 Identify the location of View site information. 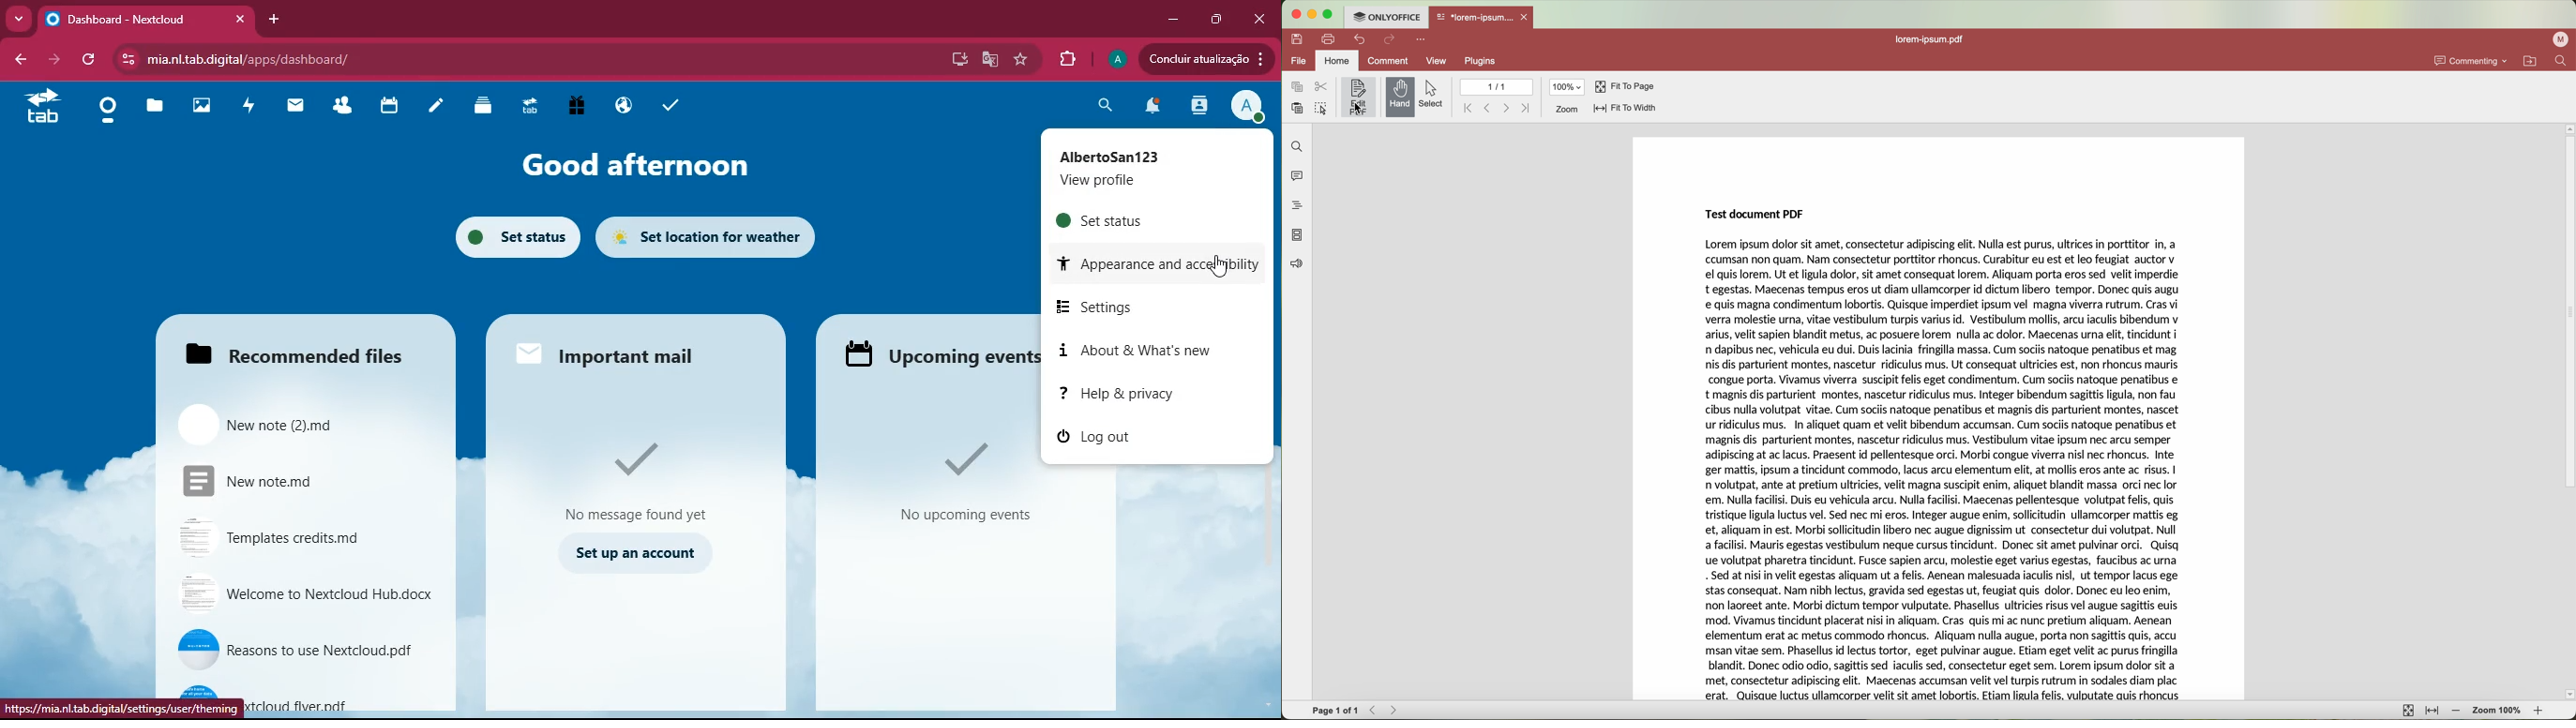
(128, 60).